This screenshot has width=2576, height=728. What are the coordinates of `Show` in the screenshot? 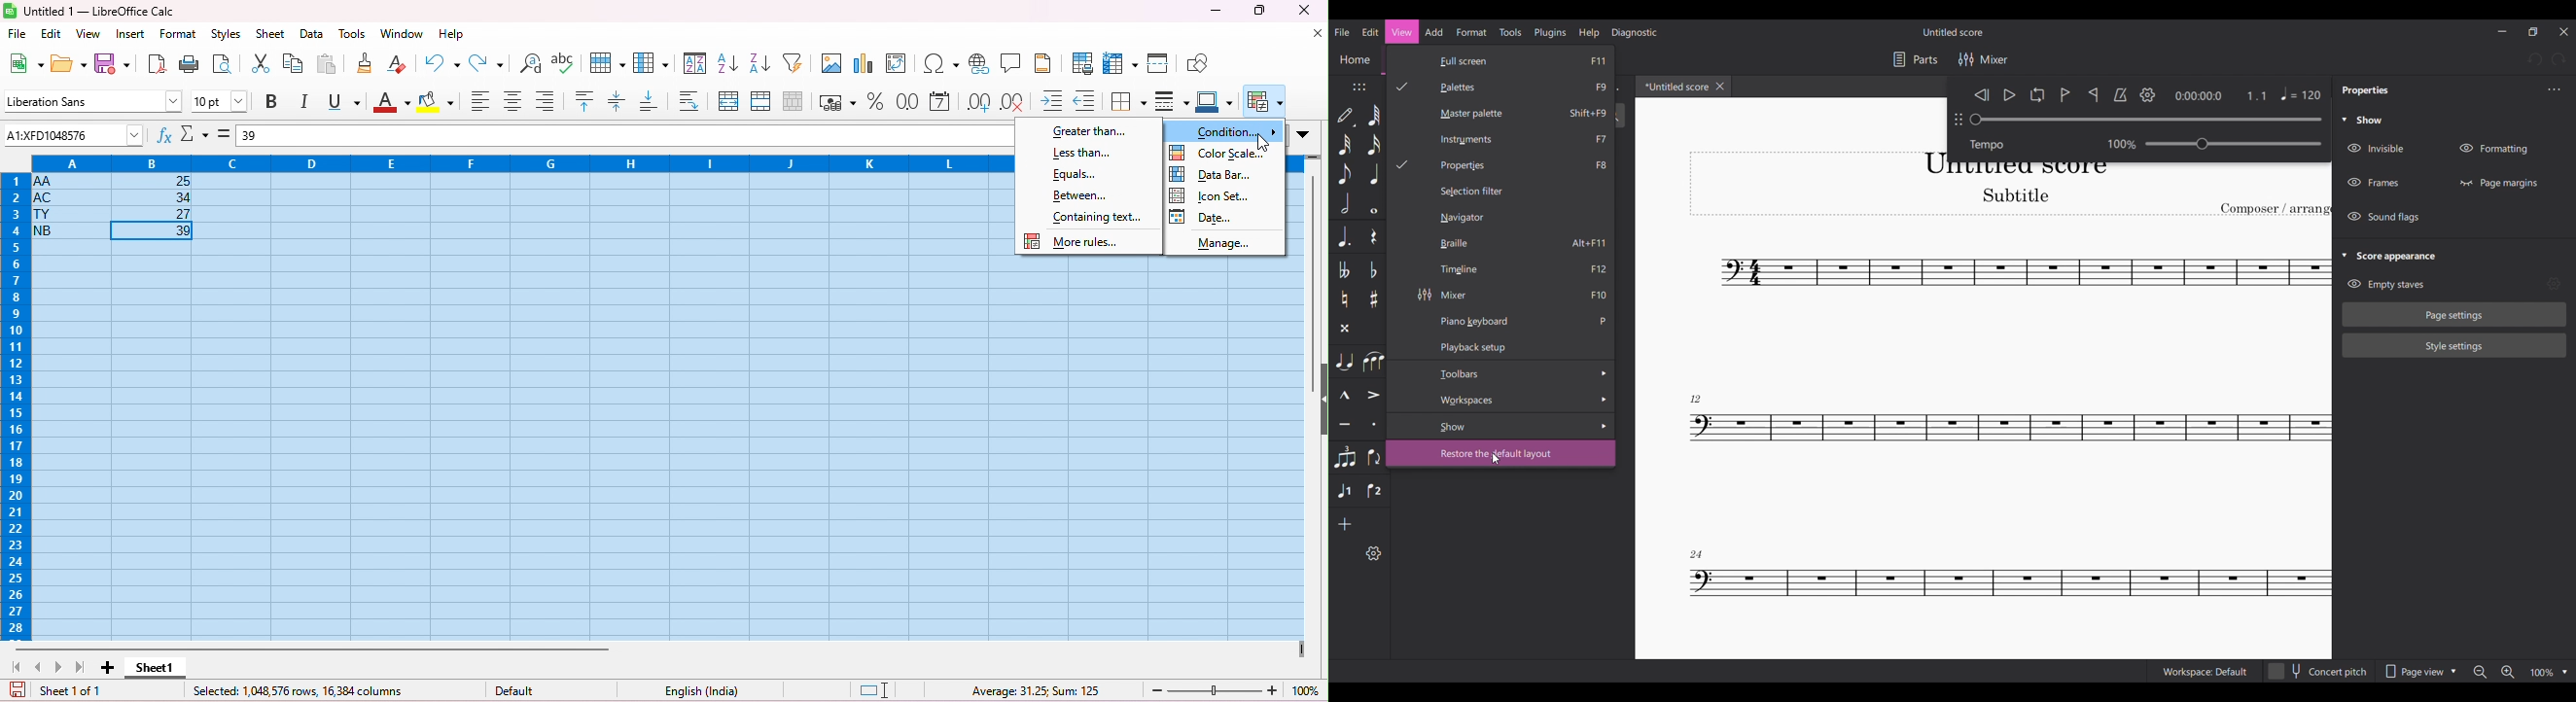 It's located at (1517, 426).